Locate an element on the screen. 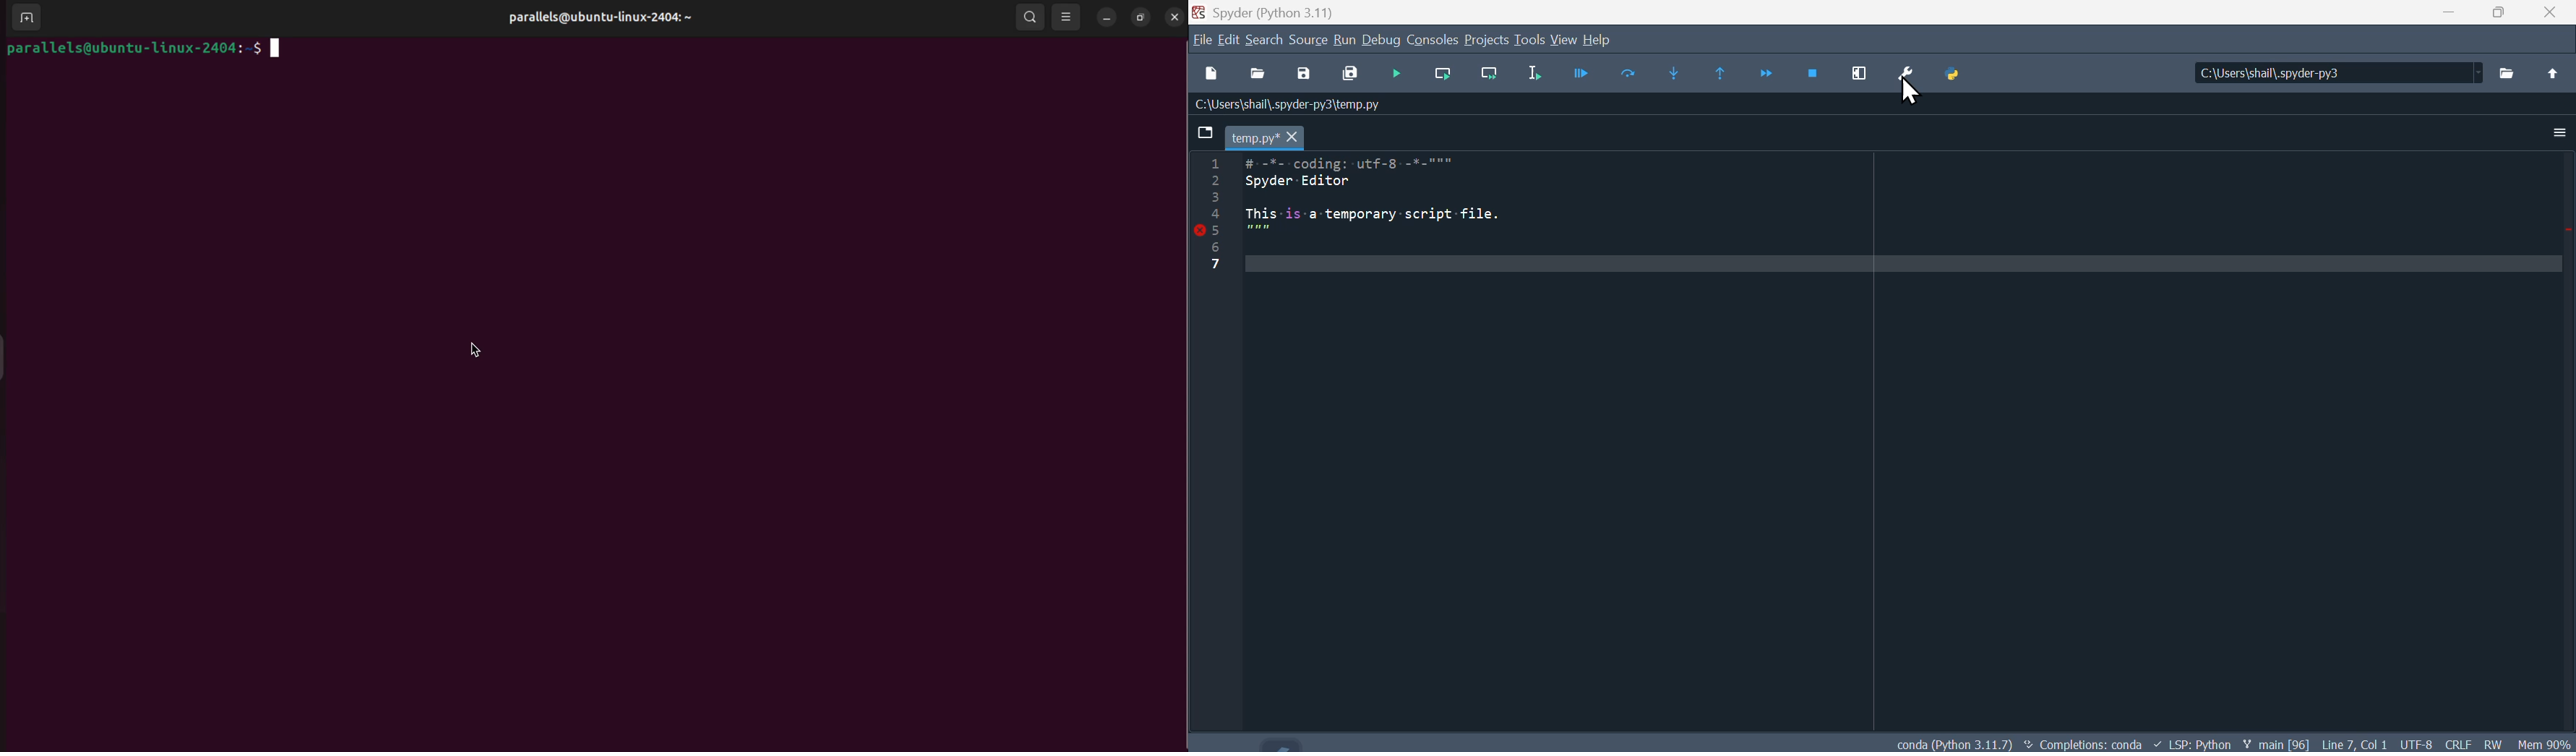 The image size is (2576, 756). Run current line and go to the next one is located at coordinates (1490, 71).